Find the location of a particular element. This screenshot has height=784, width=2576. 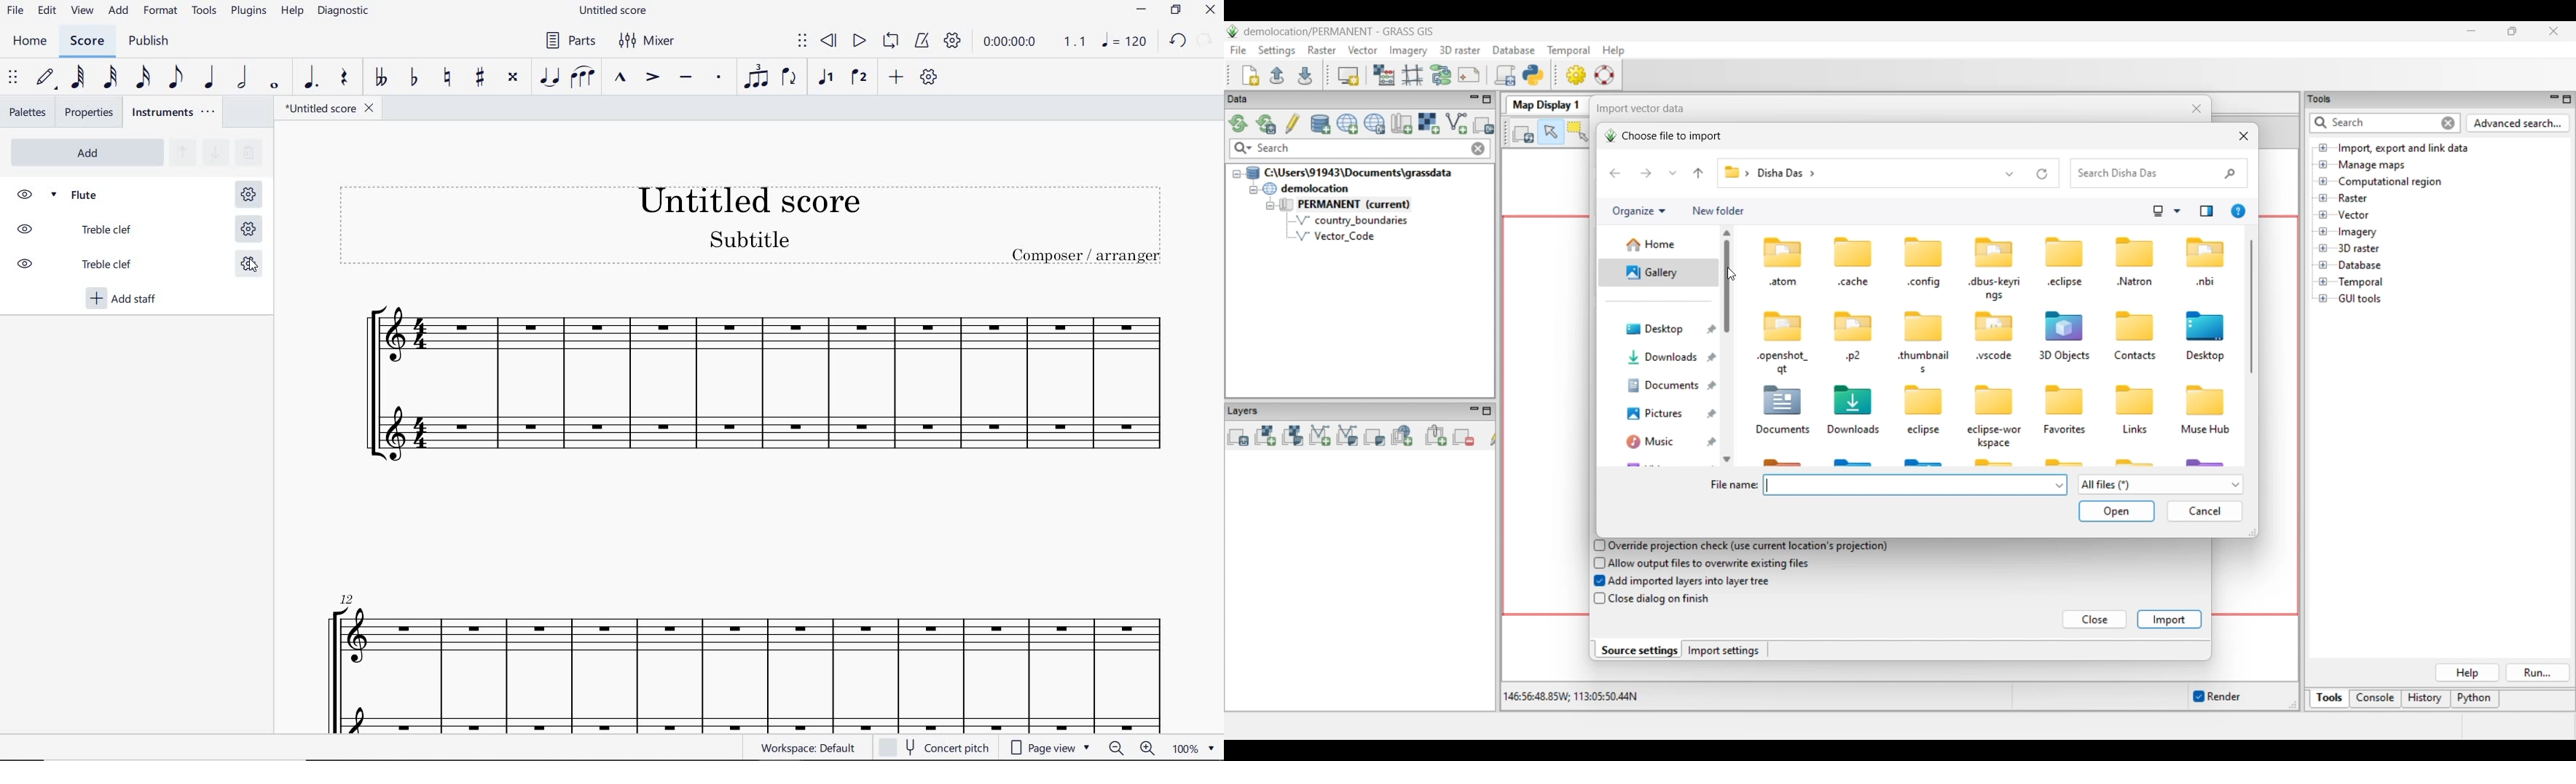

WORKSPACE: DEFAULT is located at coordinates (811, 748).